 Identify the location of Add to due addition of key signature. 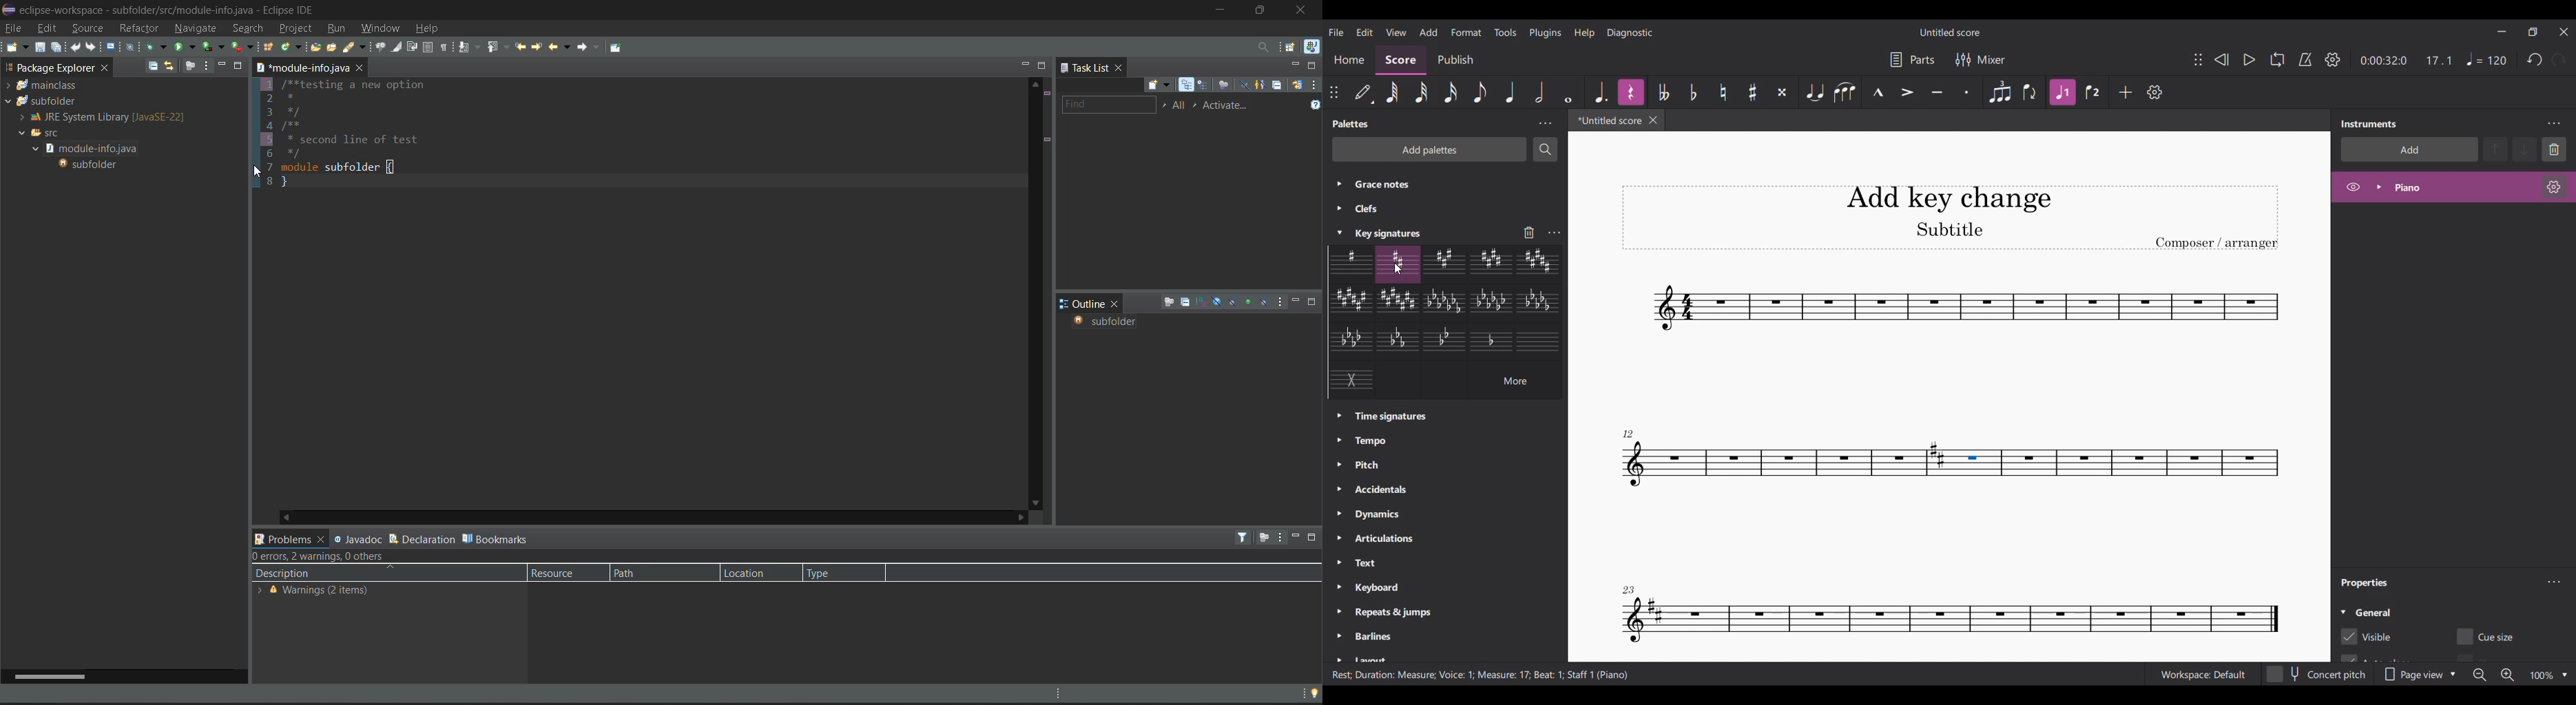
(1655, 611).